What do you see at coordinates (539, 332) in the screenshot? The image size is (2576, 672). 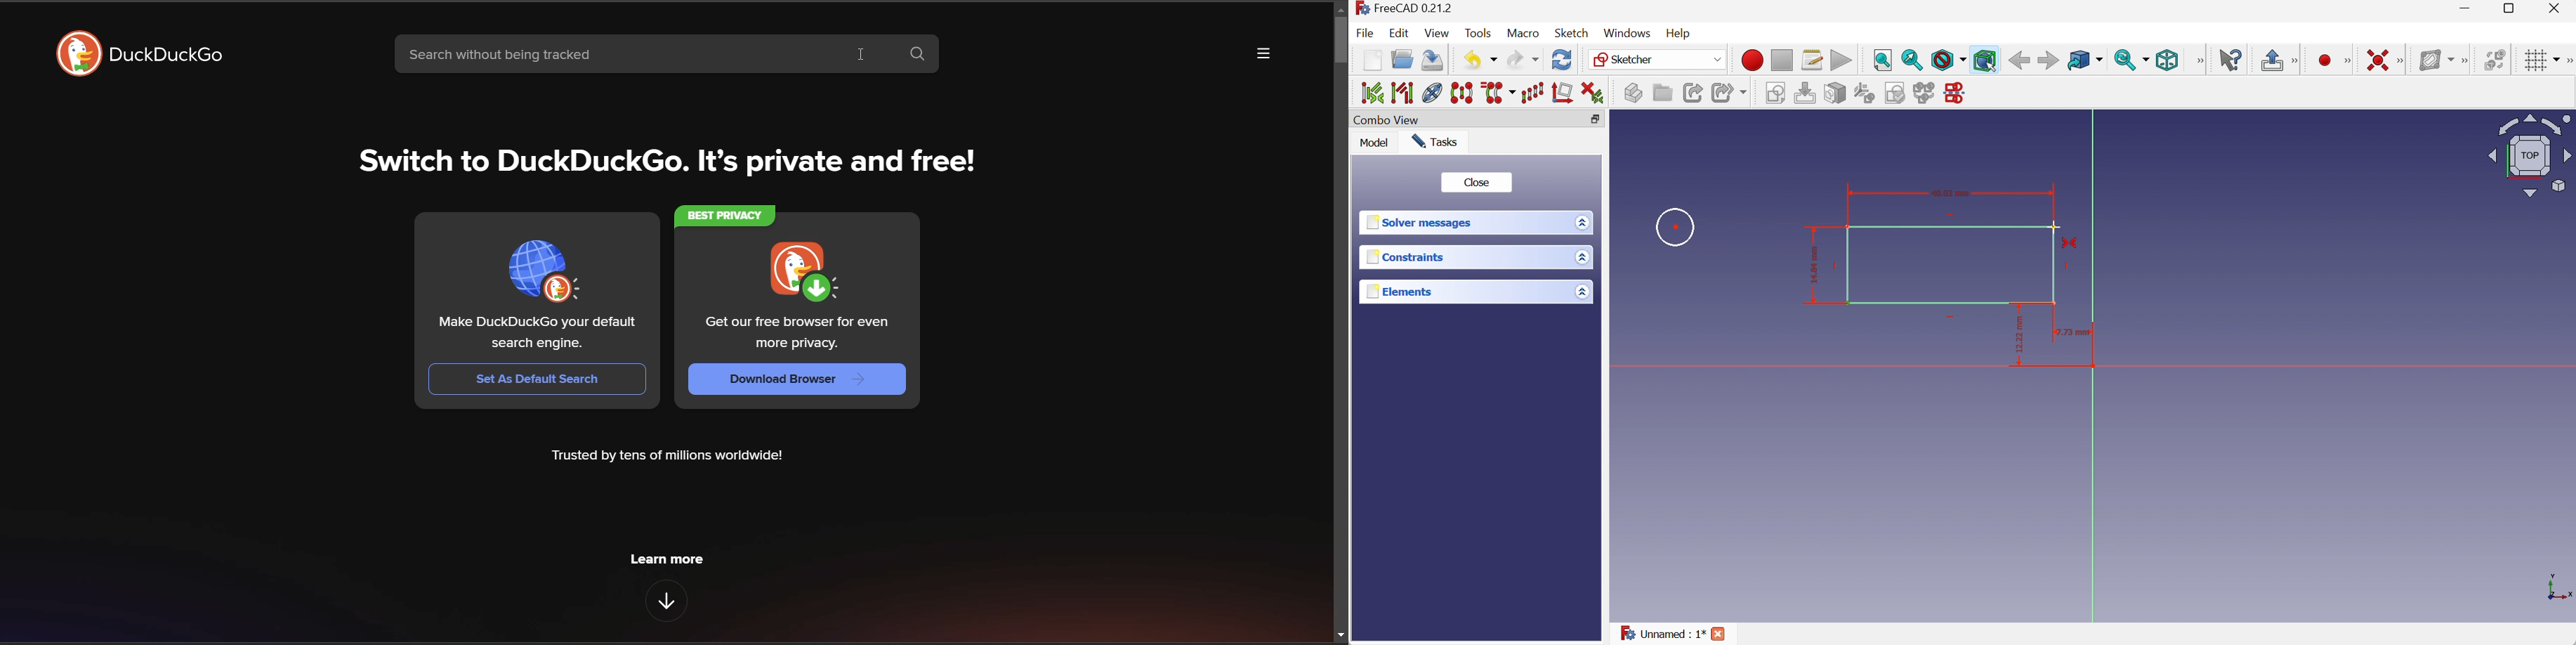 I see `Make DuckDuckGo your default search engine.` at bounding box center [539, 332].